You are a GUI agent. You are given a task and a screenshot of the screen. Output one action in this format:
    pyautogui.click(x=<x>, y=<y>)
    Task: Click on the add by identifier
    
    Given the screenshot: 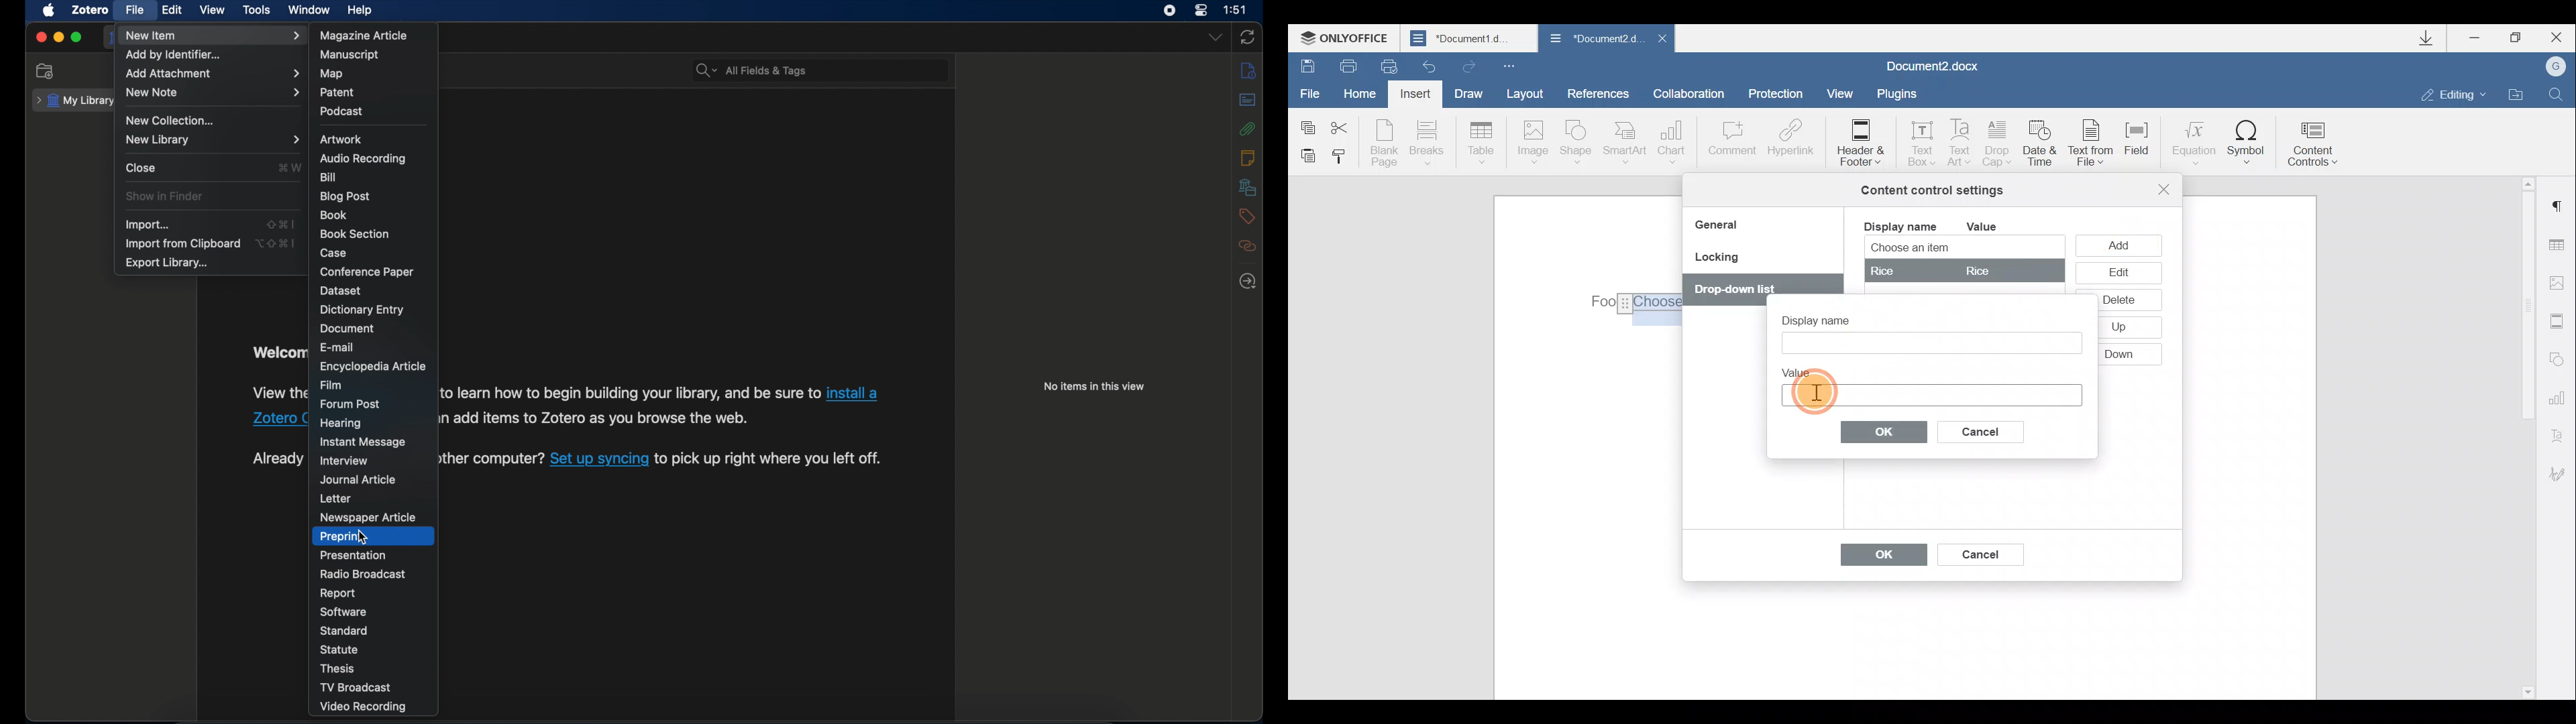 What is the action you would take?
    pyautogui.click(x=174, y=55)
    